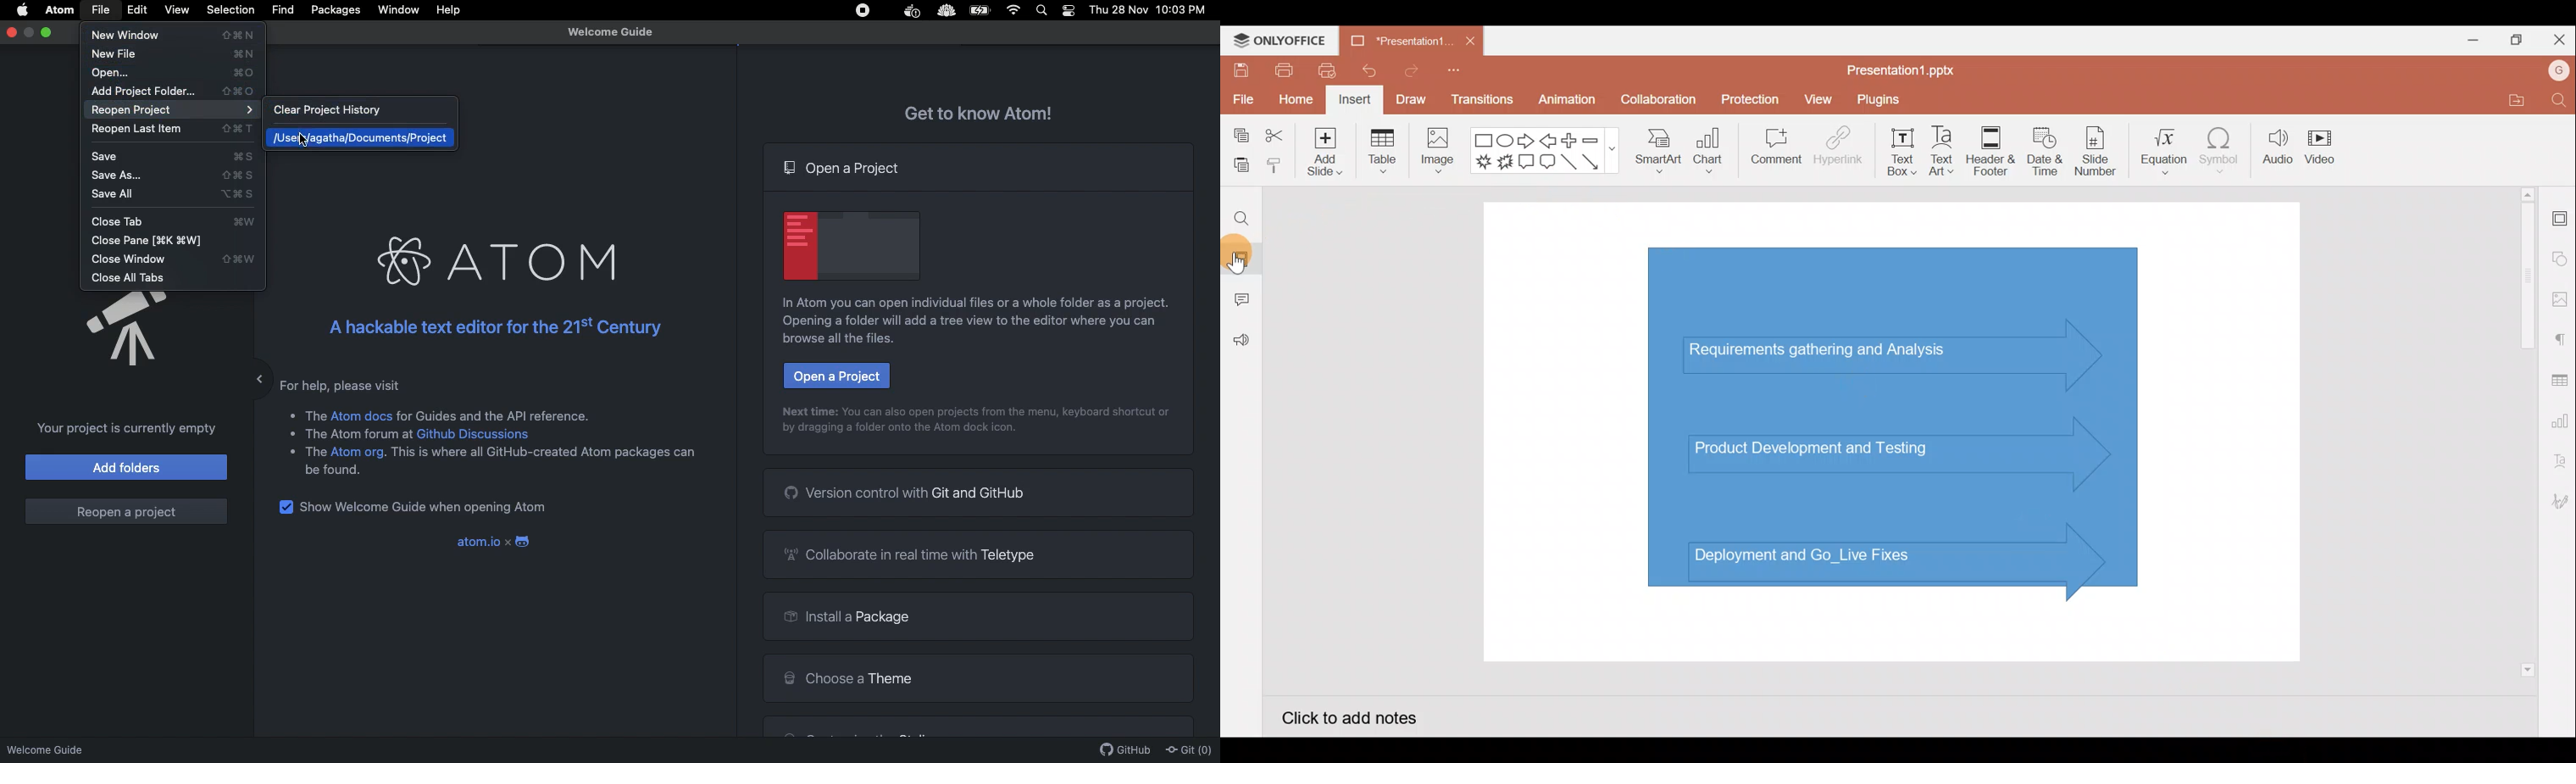  I want to click on Customize quick access toolbar, so click(1453, 73).